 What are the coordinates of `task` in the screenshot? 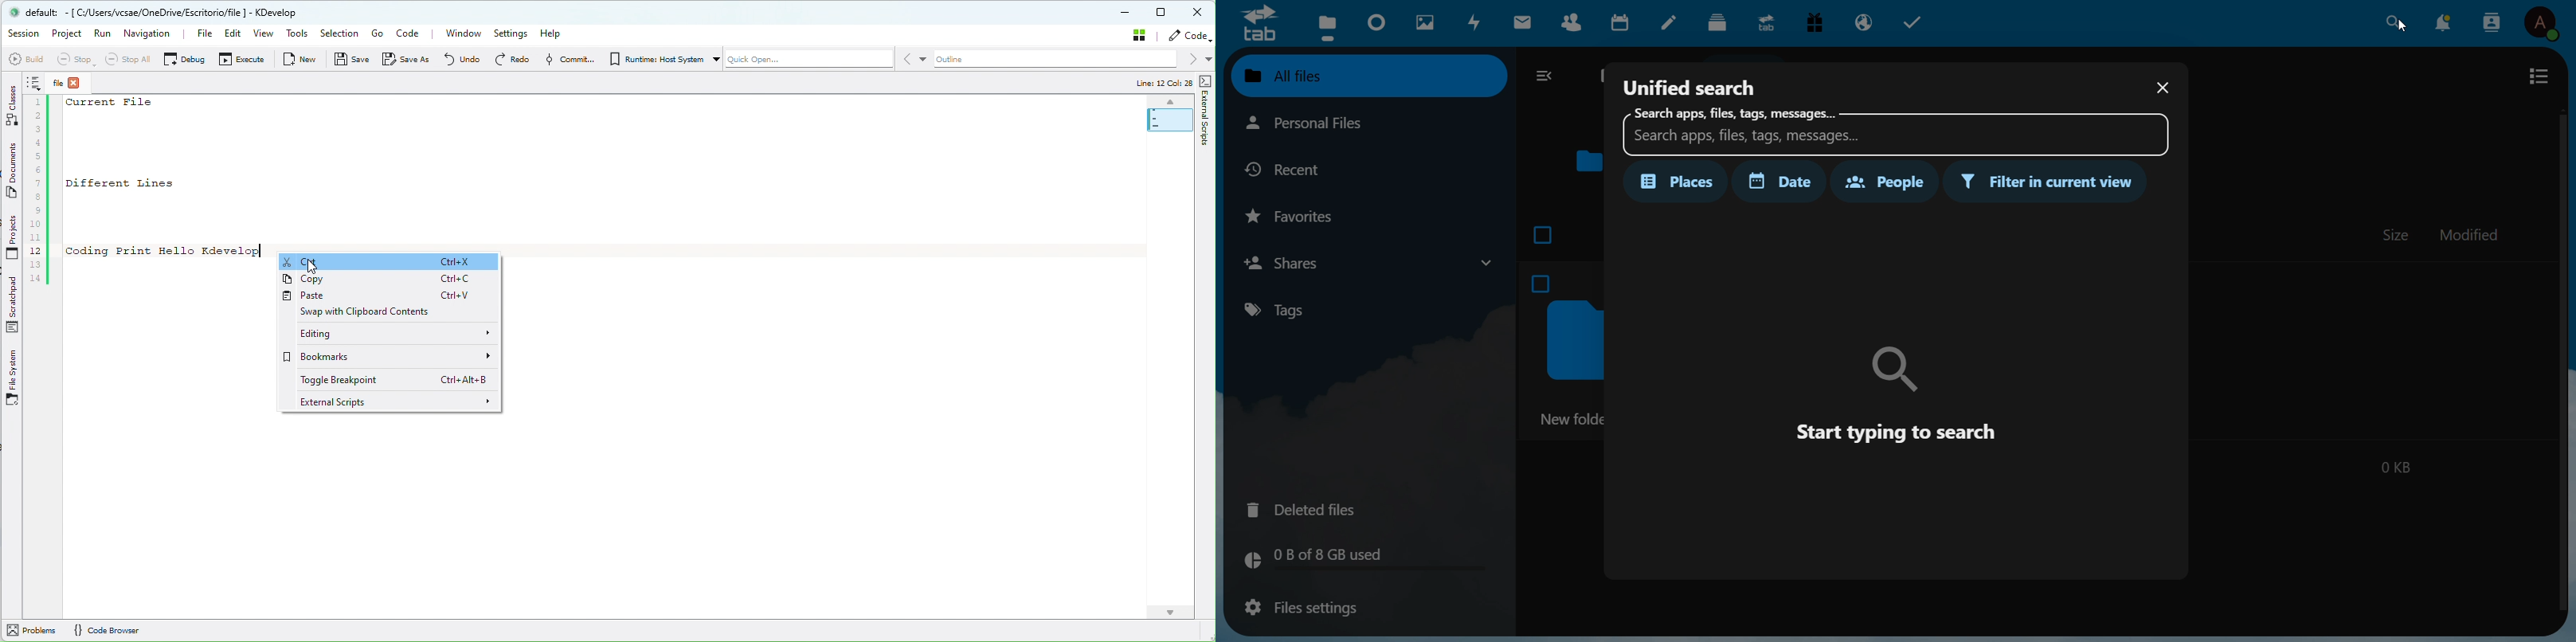 It's located at (1917, 23).